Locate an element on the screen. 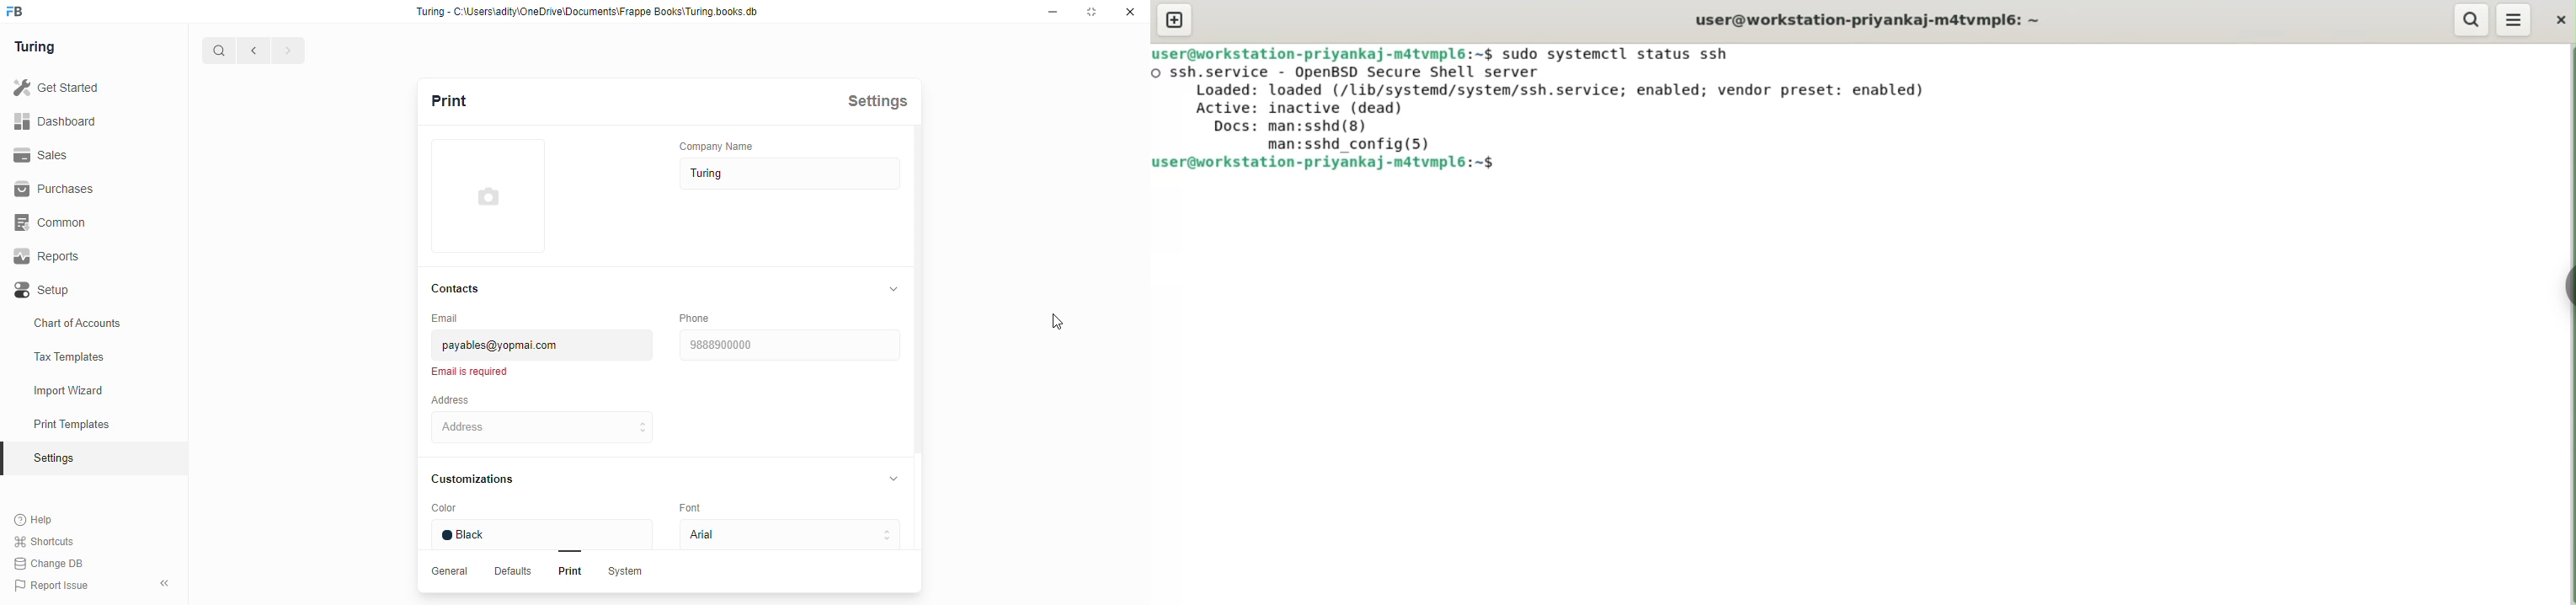 The image size is (2576, 616). Customizations is located at coordinates (481, 479).